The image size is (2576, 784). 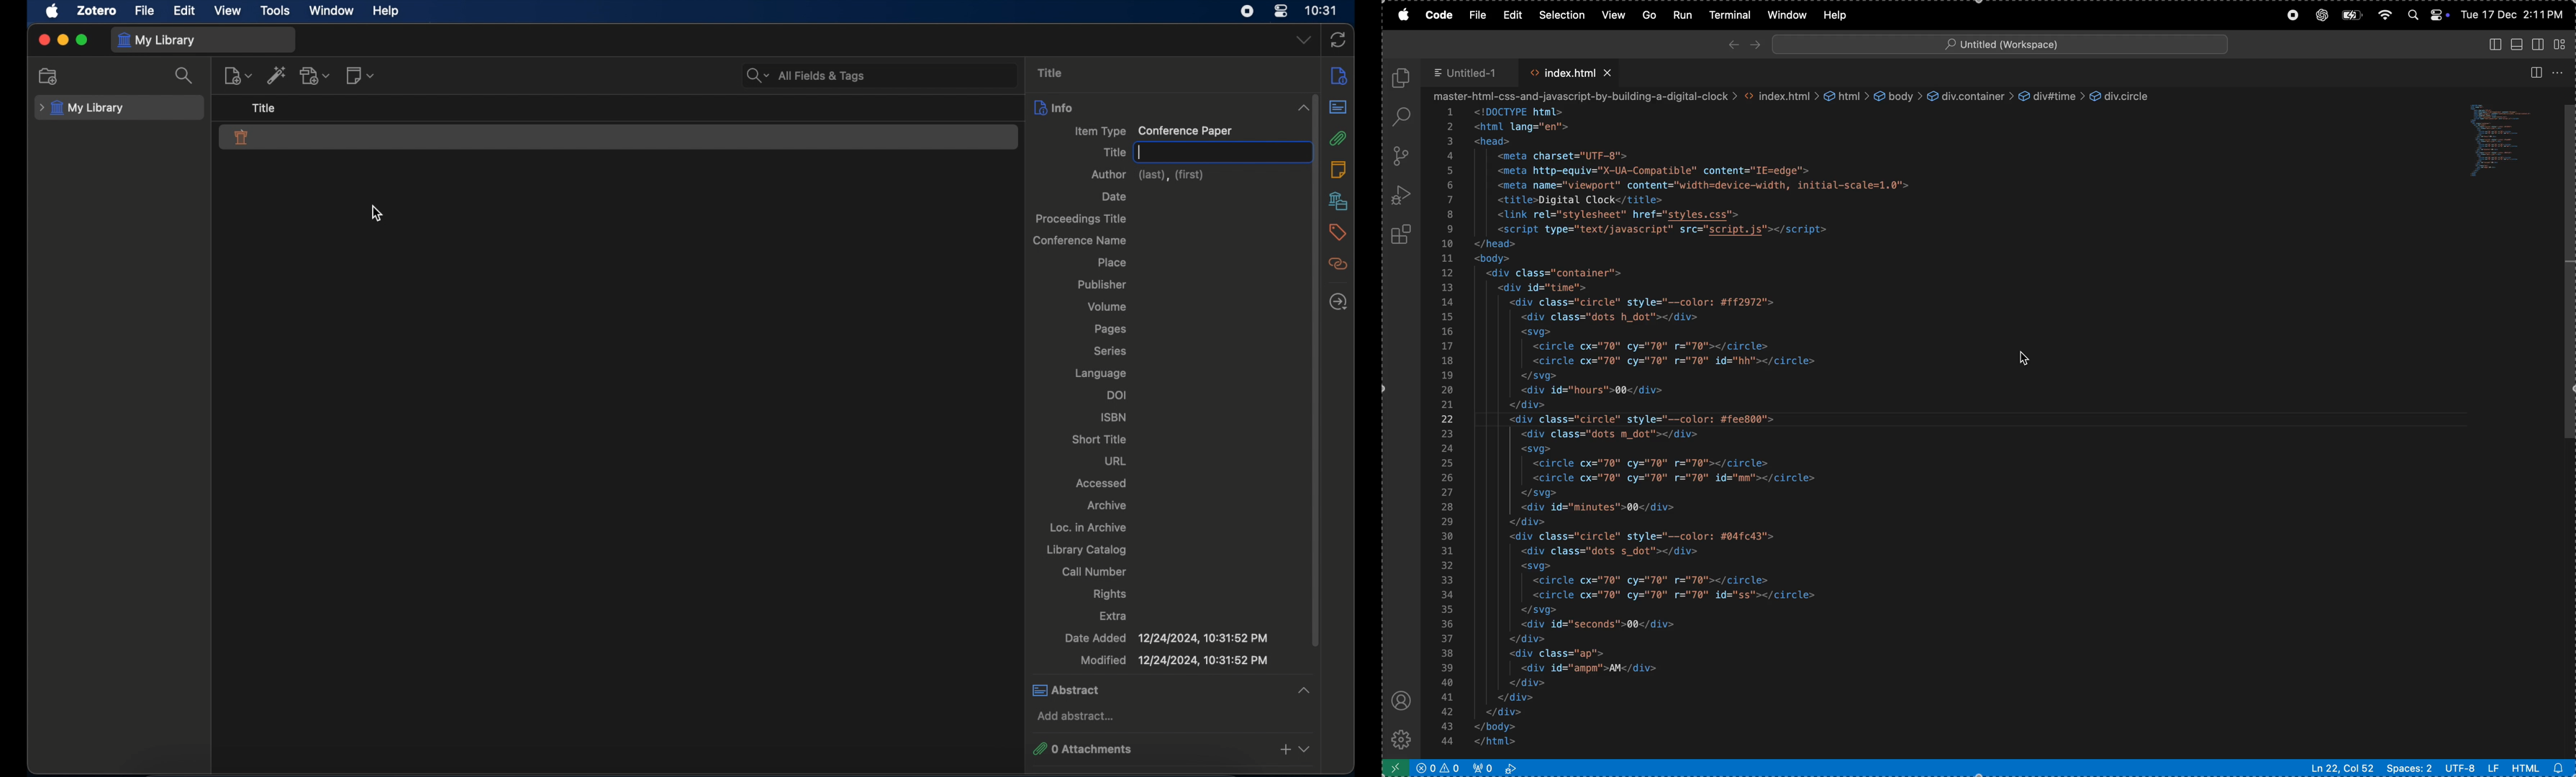 What do you see at coordinates (184, 76) in the screenshot?
I see `search` at bounding box center [184, 76].